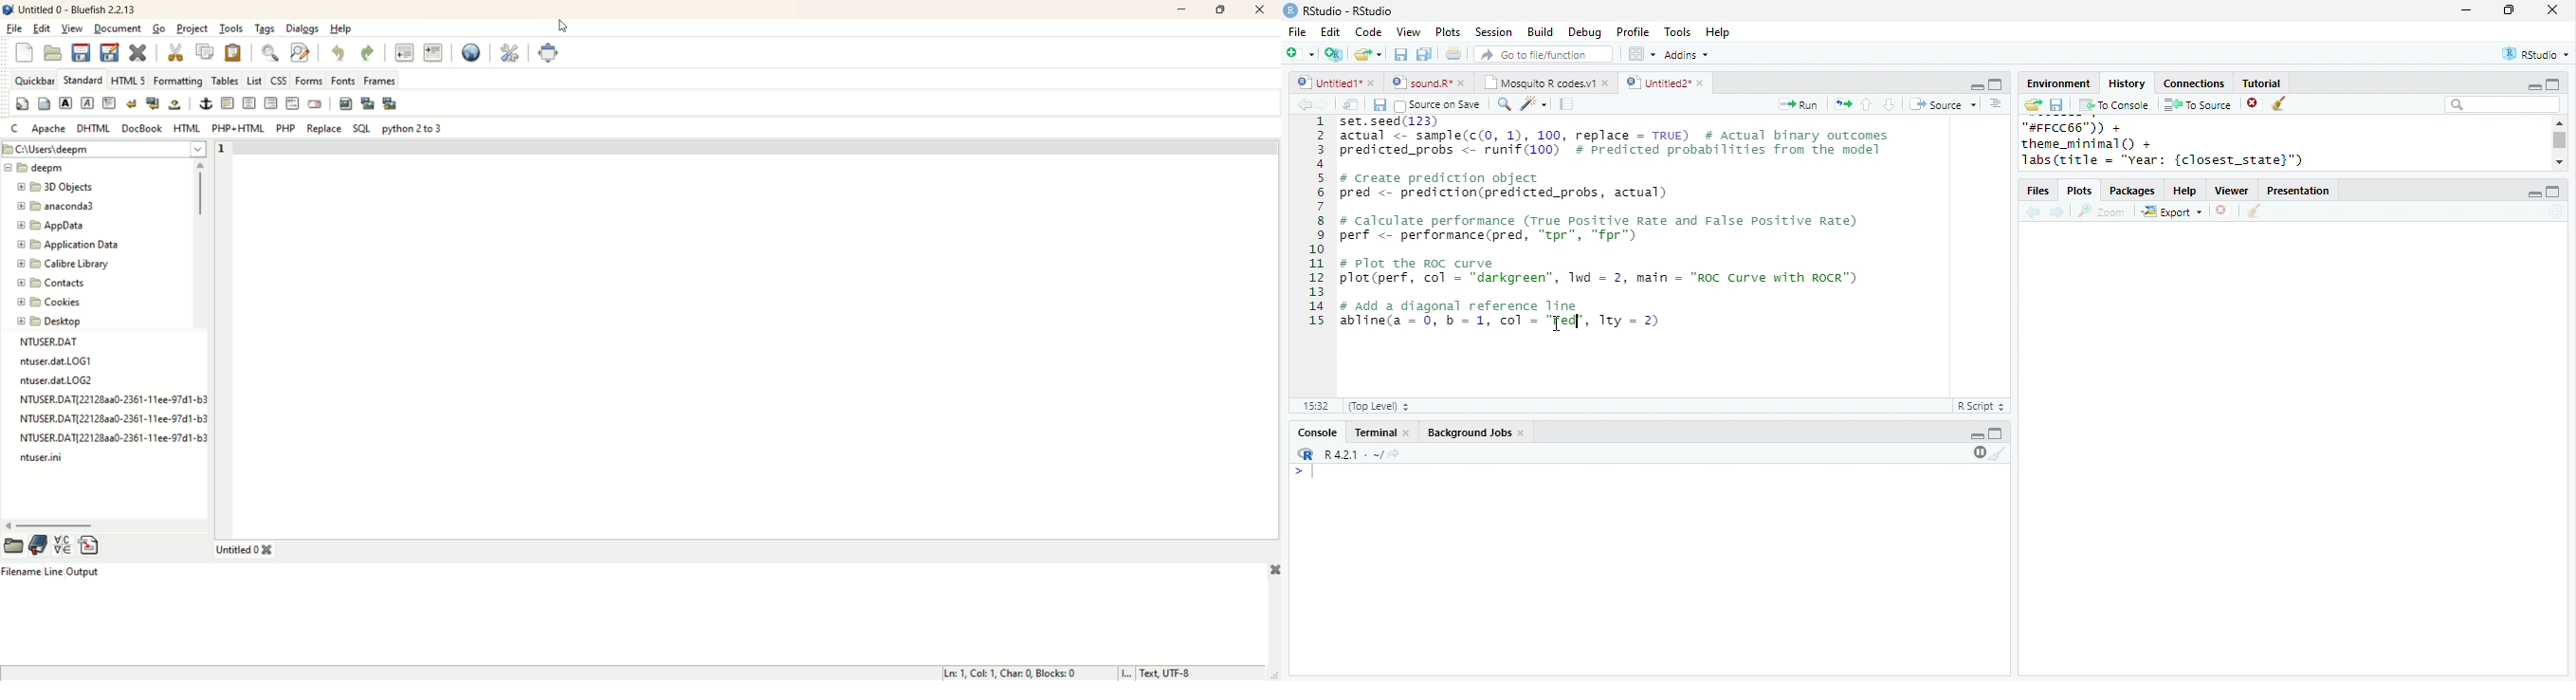 This screenshot has height=700, width=2576. What do you see at coordinates (1996, 433) in the screenshot?
I see `maximize` at bounding box center [1996, 433].